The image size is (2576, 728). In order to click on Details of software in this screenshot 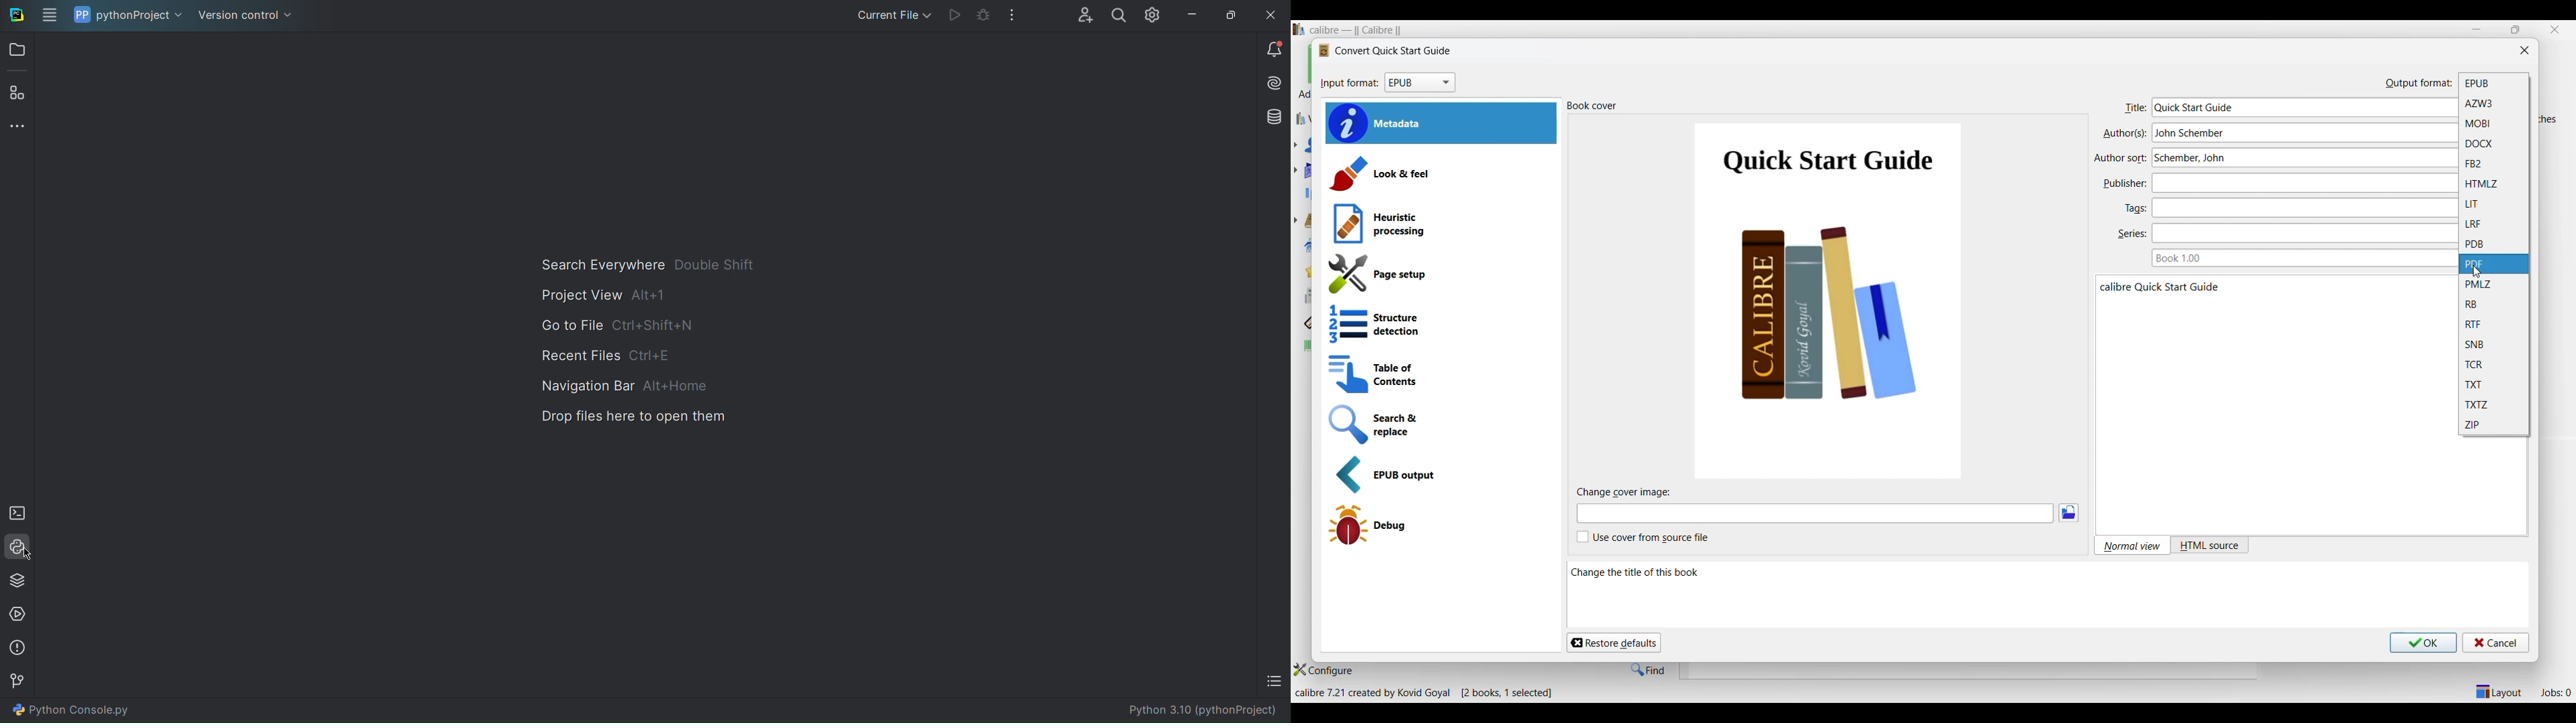, I will do `click(1427, 693)`.